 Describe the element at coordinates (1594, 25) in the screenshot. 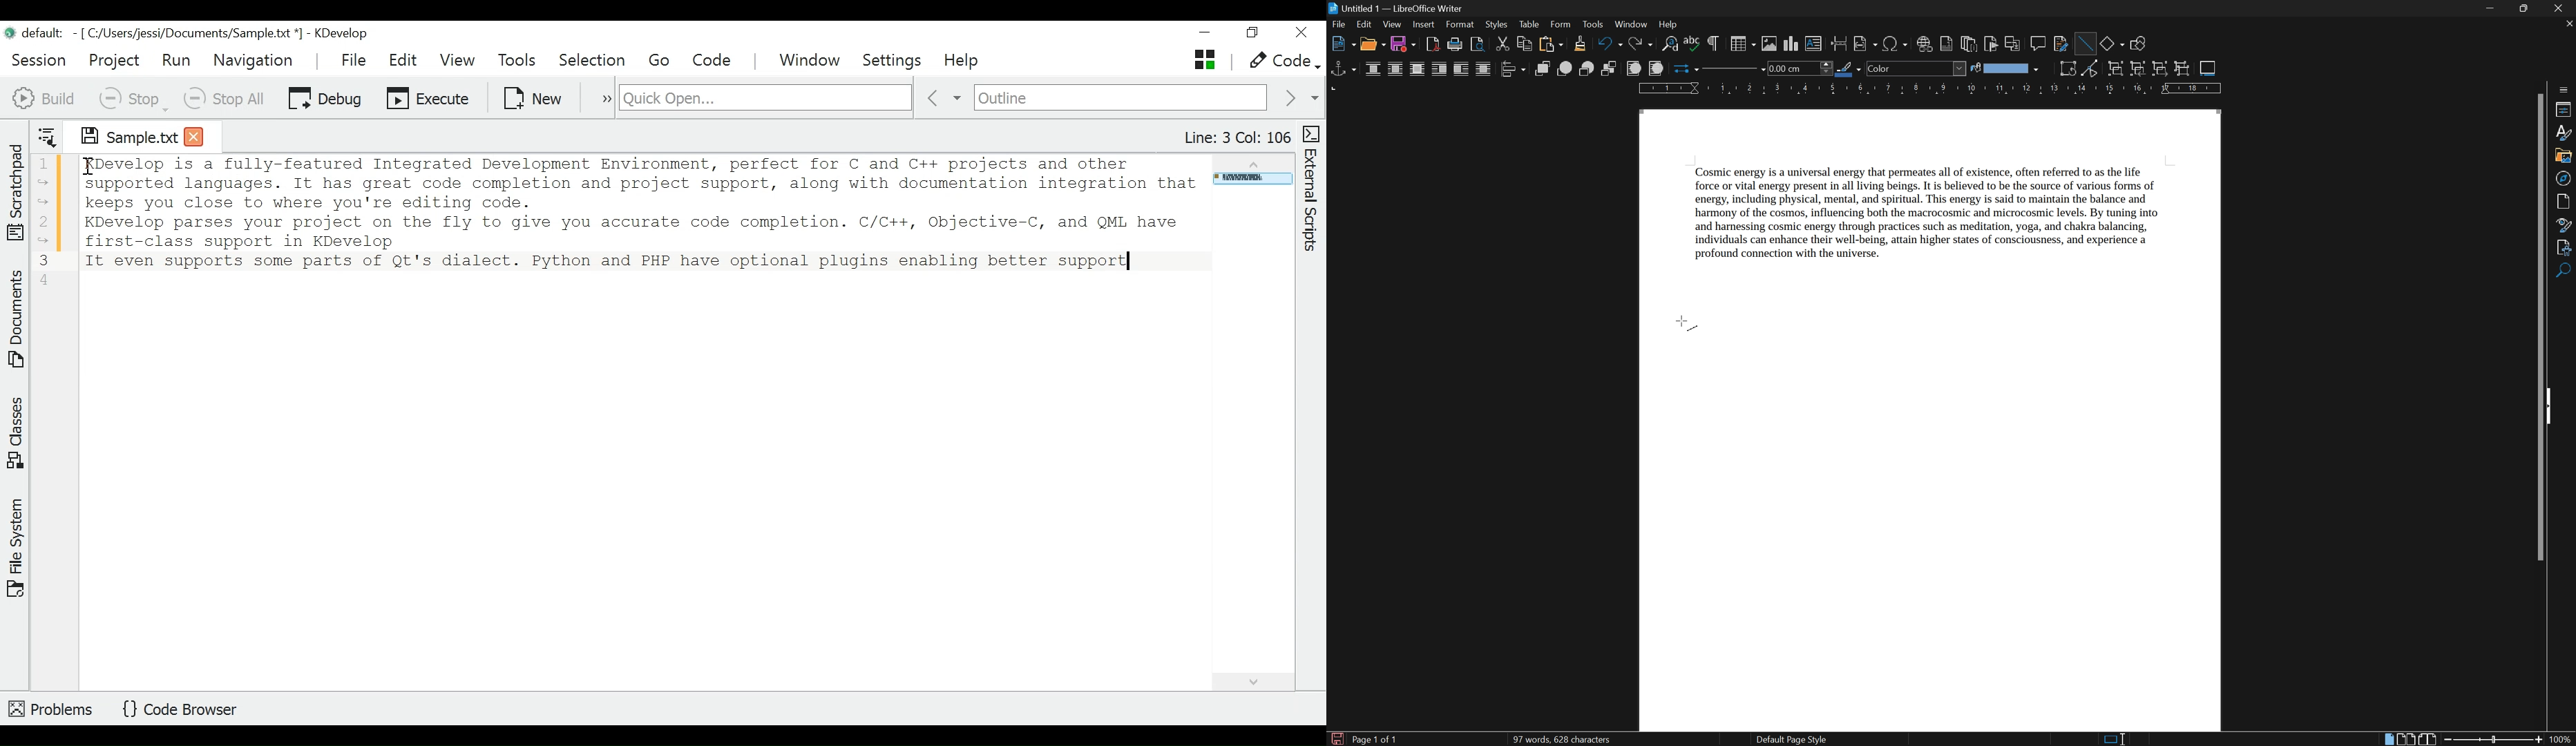

I see `tools` at that location.